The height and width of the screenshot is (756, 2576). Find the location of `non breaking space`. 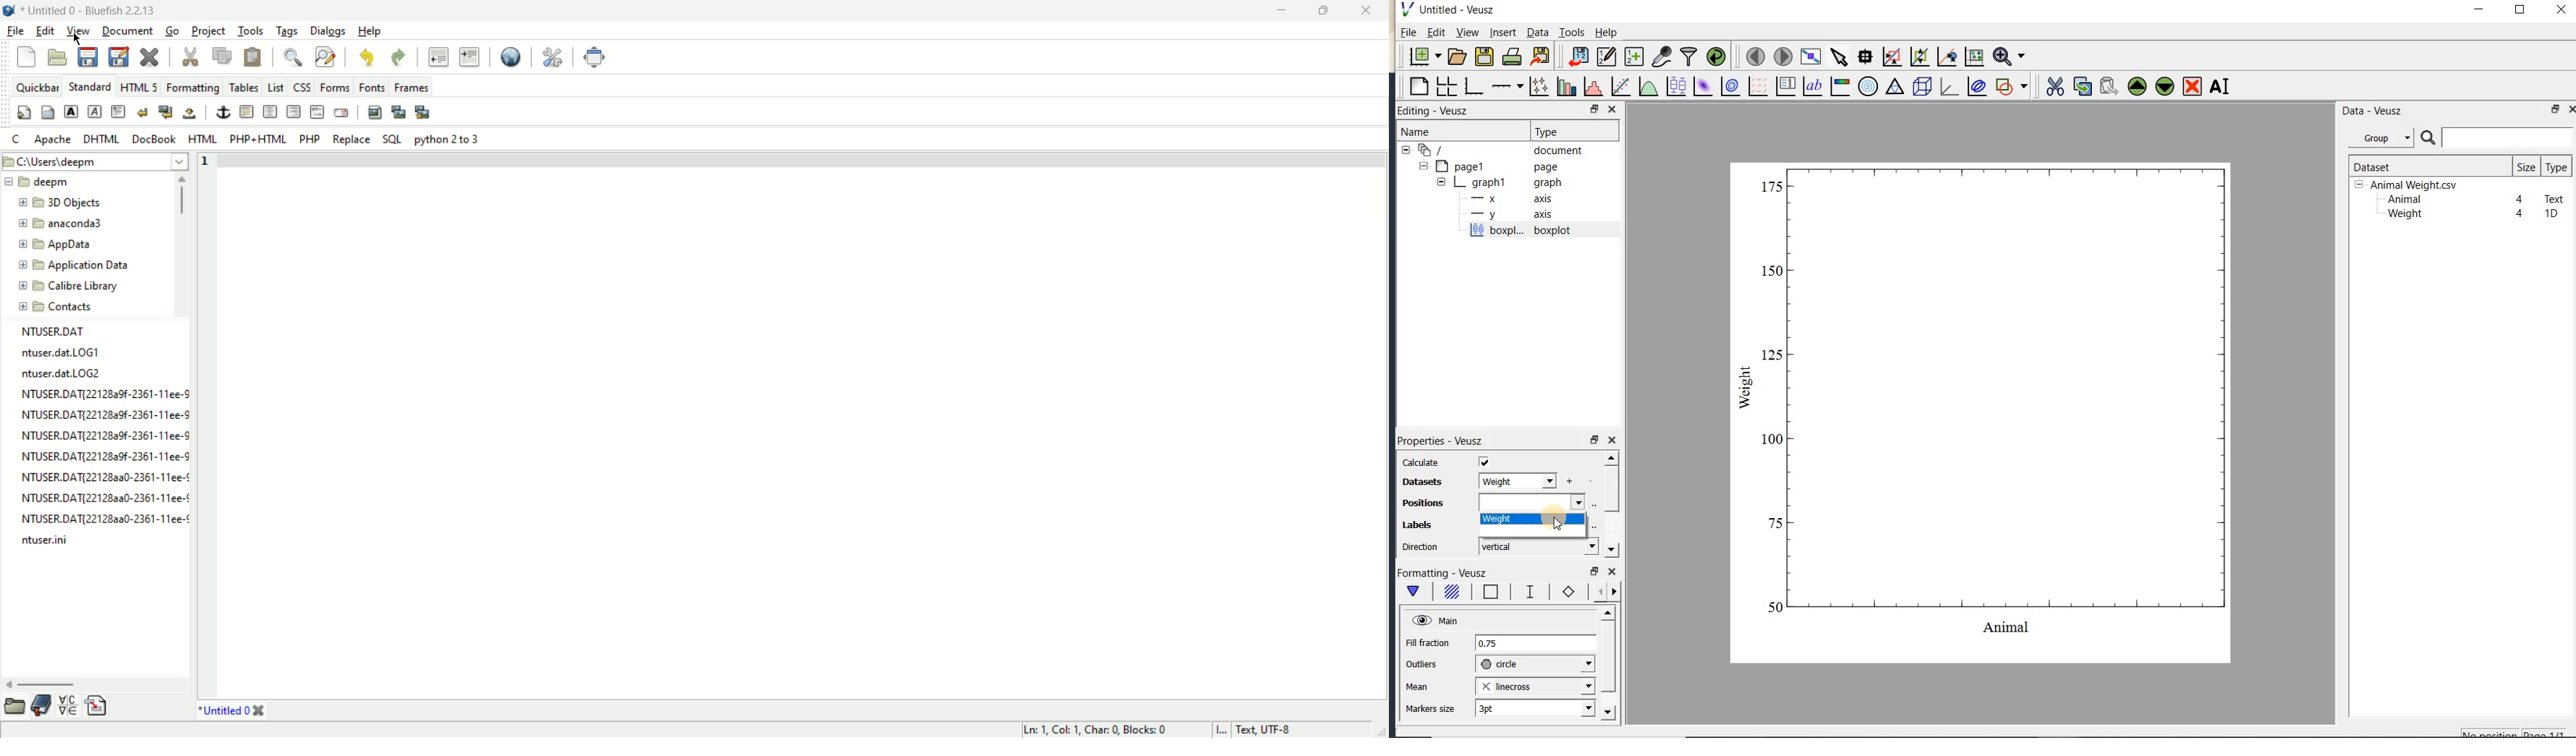

non breaking space is located at coordinates (188, 113).